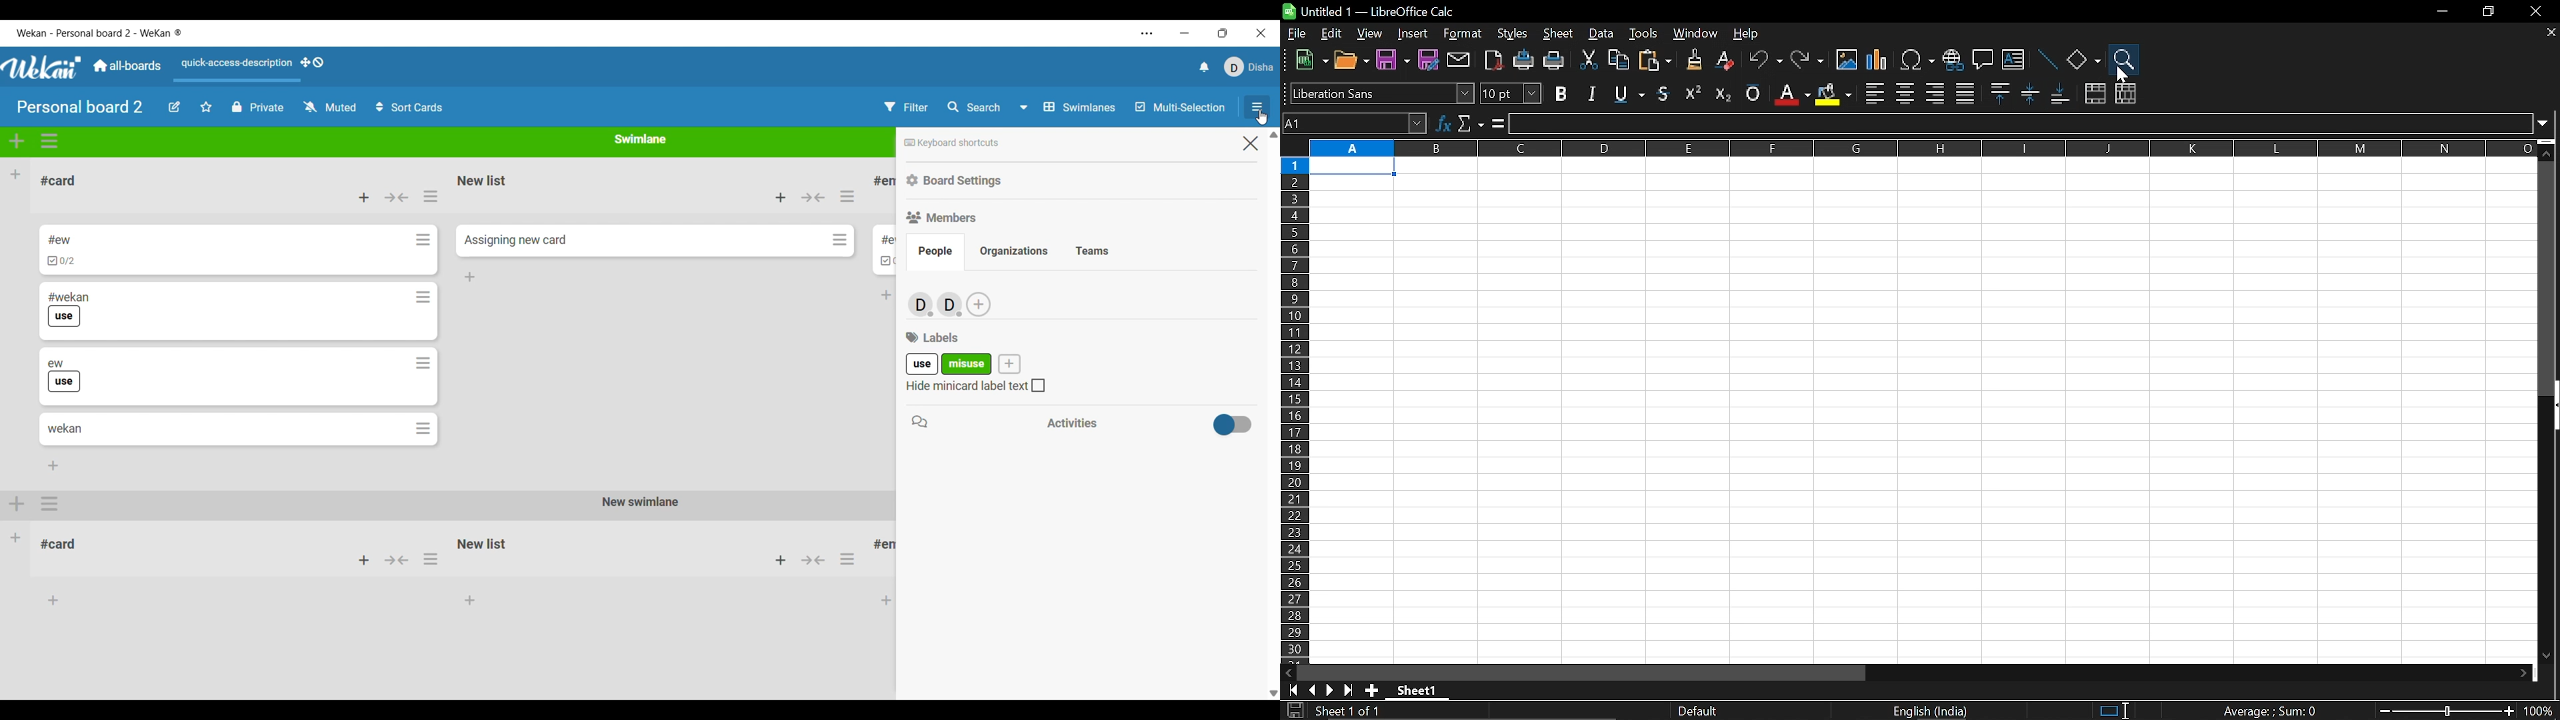  I want to click on Show interface in a smaller tab, so click(1223, 33).